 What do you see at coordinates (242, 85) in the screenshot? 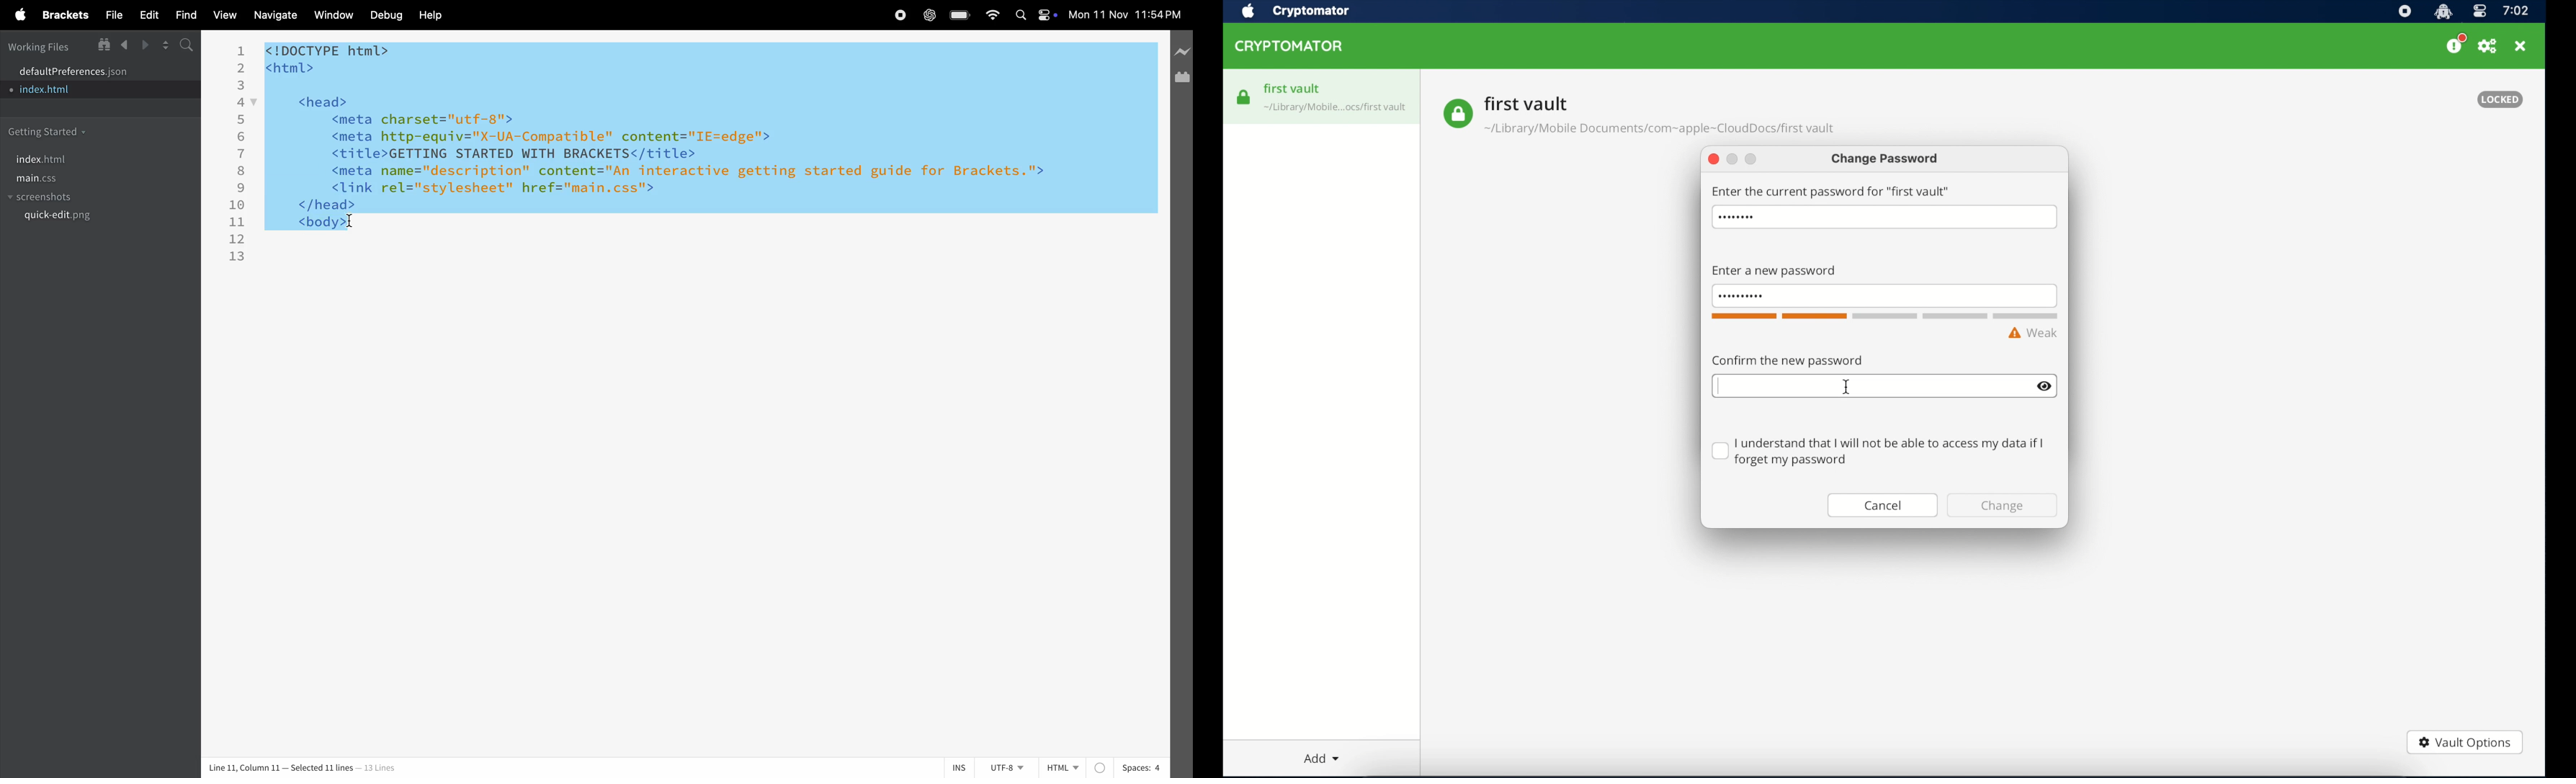
I see `3` at bounding box center [242, 85].